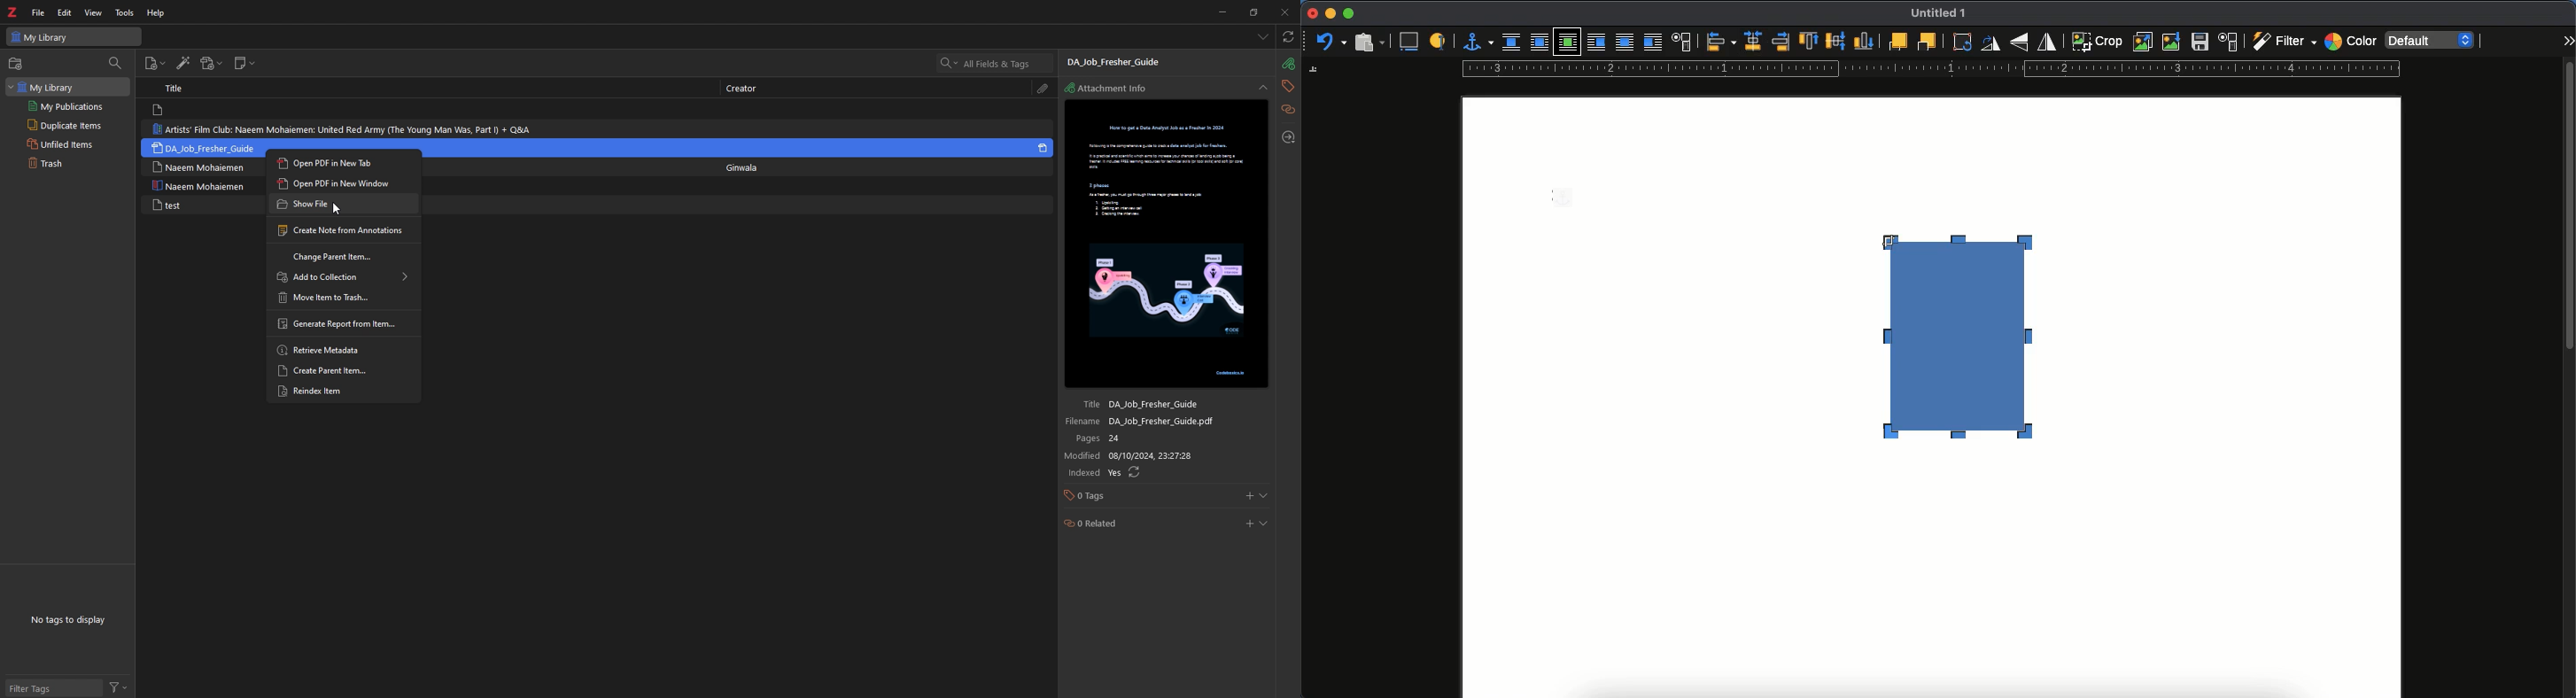 Image resolution: width=2576 pixels, height=700 pixels. What do you see at coordinates (1331, 43) in the screenshot?
I see `undo` at bounding box center [1331, 43].